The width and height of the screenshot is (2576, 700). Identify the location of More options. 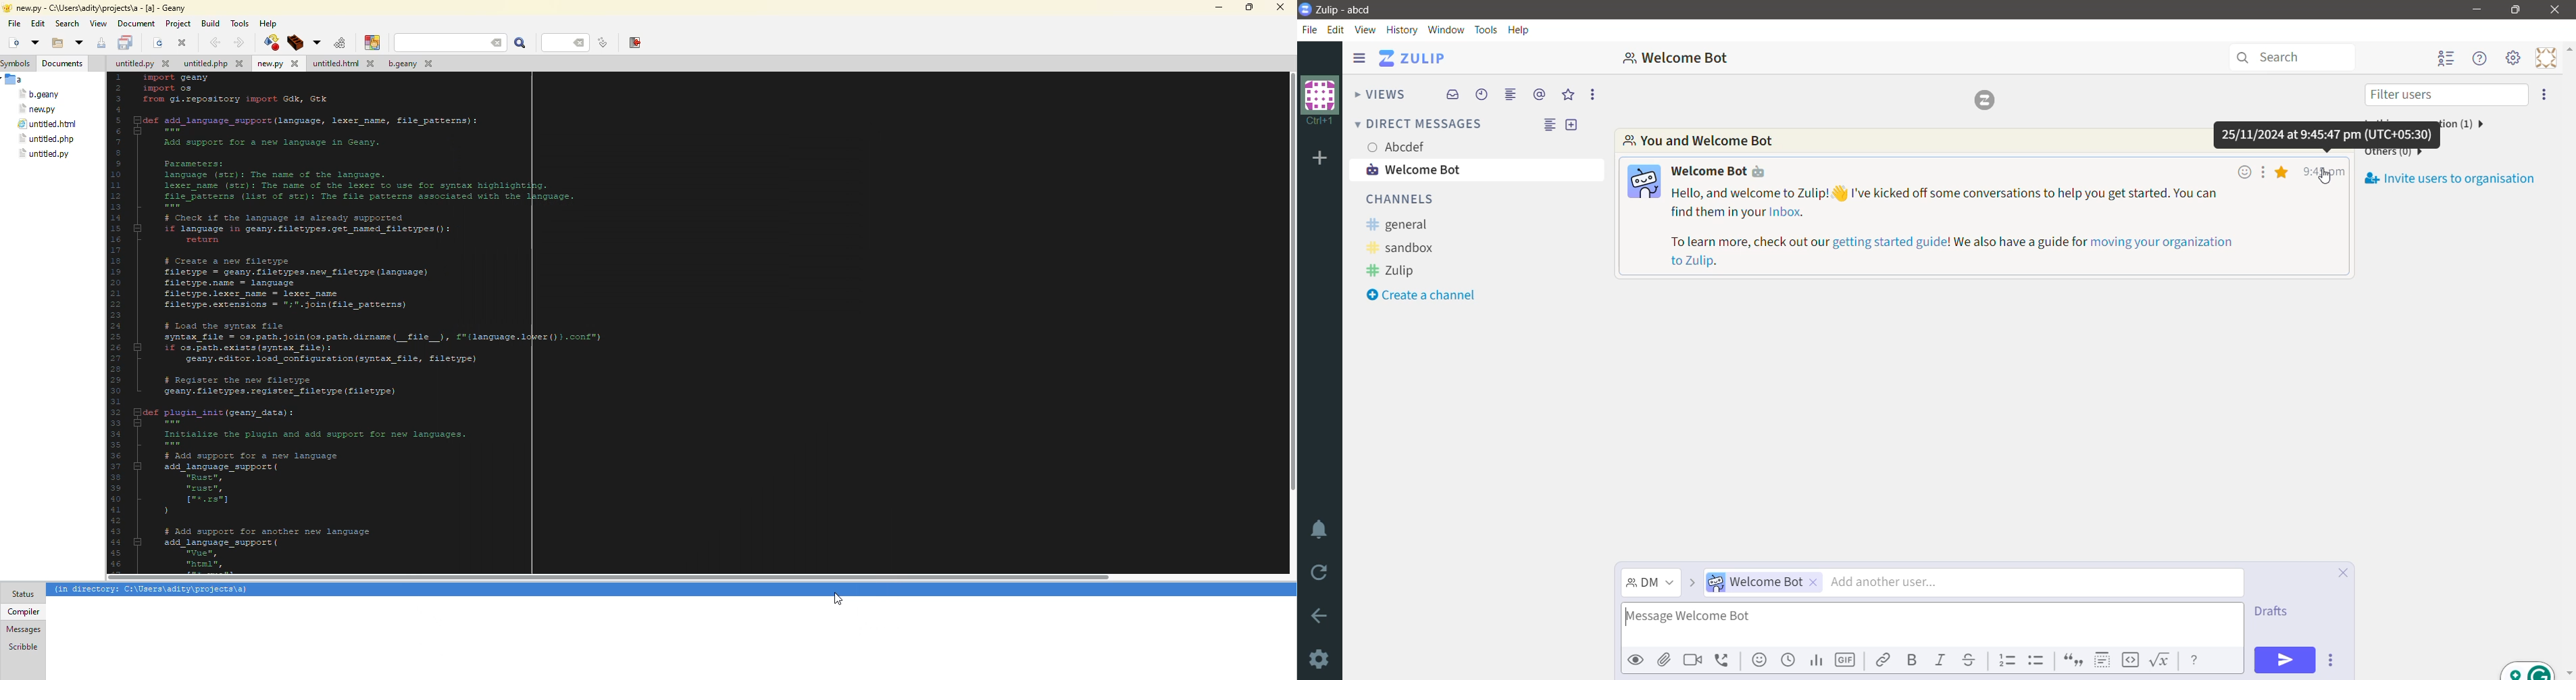
(1592, 94).